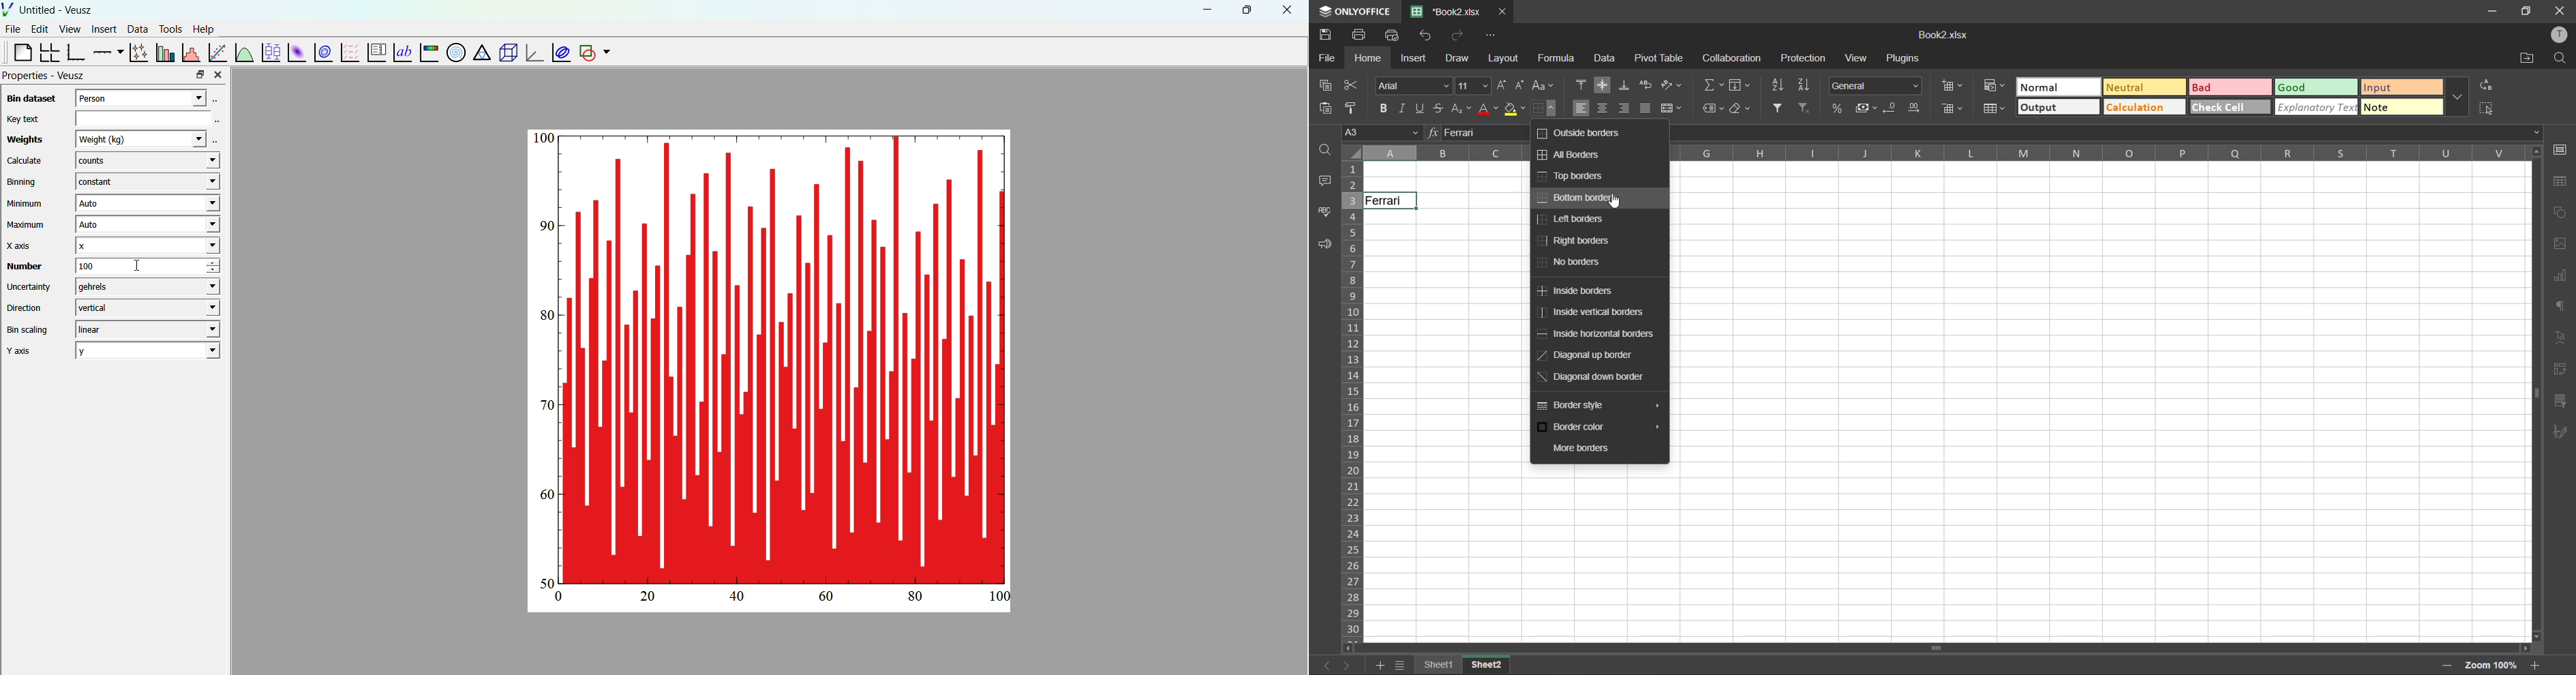  Describe the element at coordinates (22, 245) in the screenshot. I see `X axis` at that location.